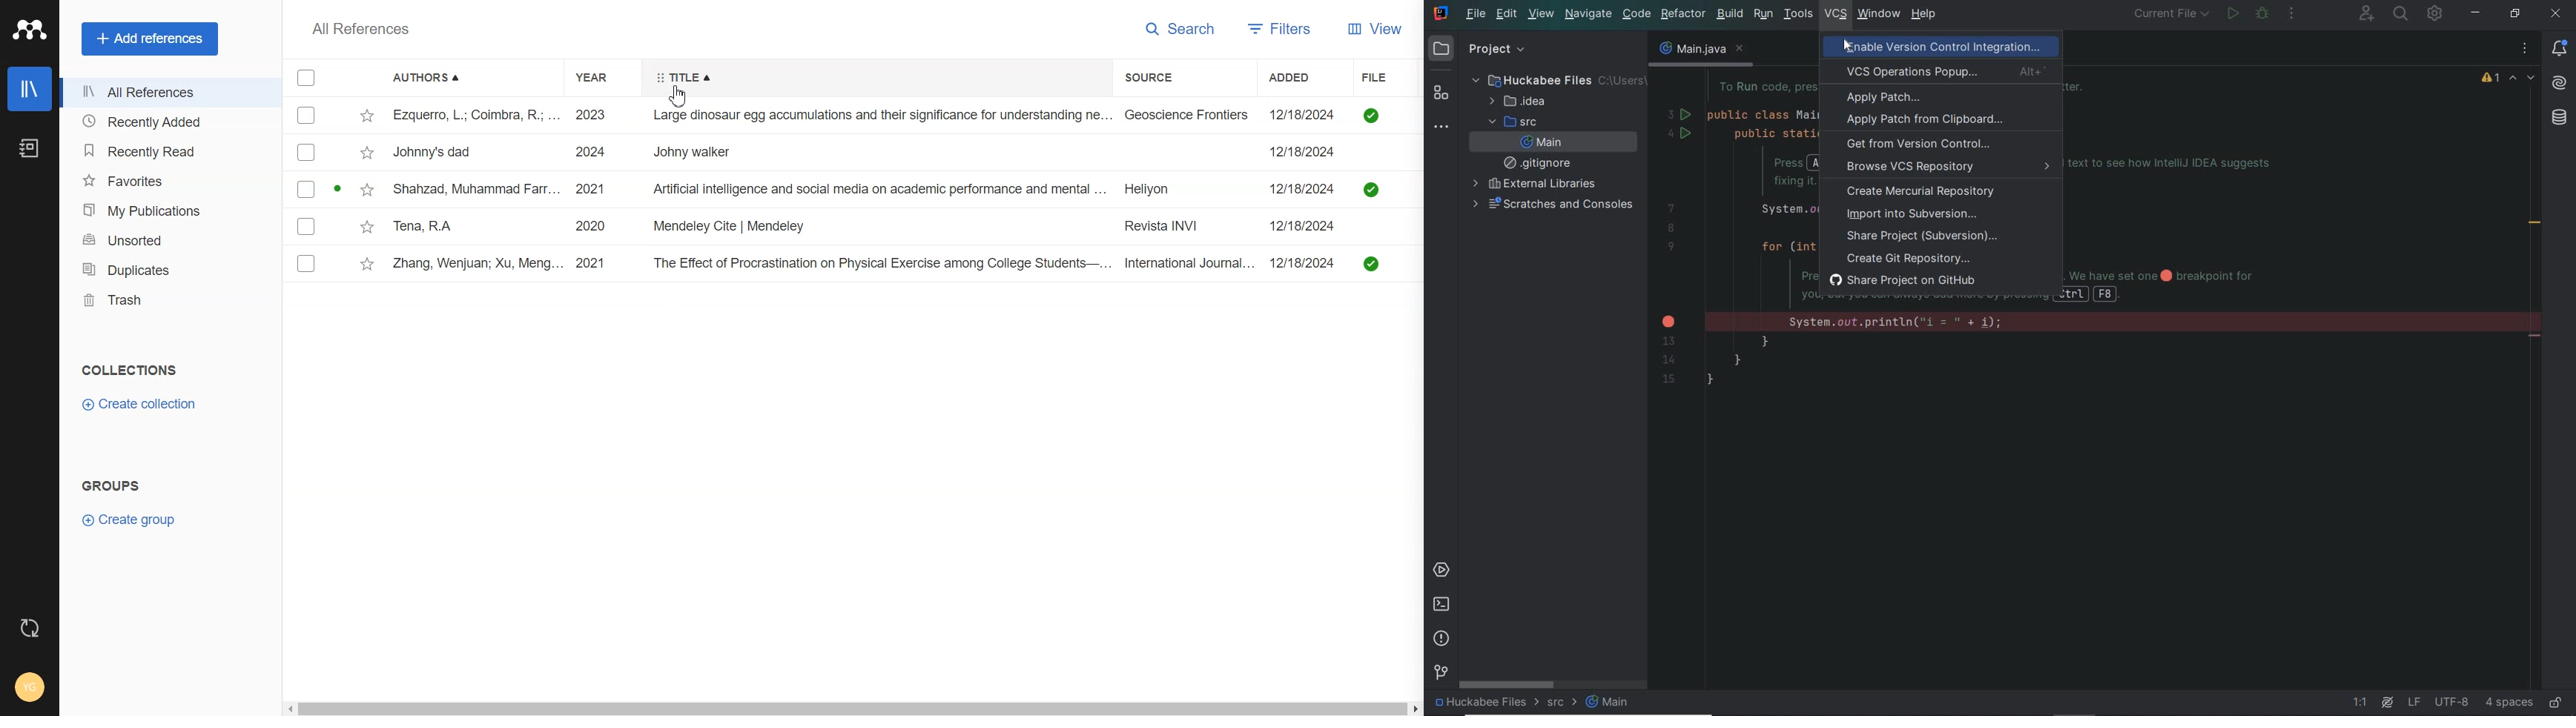 The width and height of the screenshot is (2576, 728). I want to click on File, so click(906, 189).